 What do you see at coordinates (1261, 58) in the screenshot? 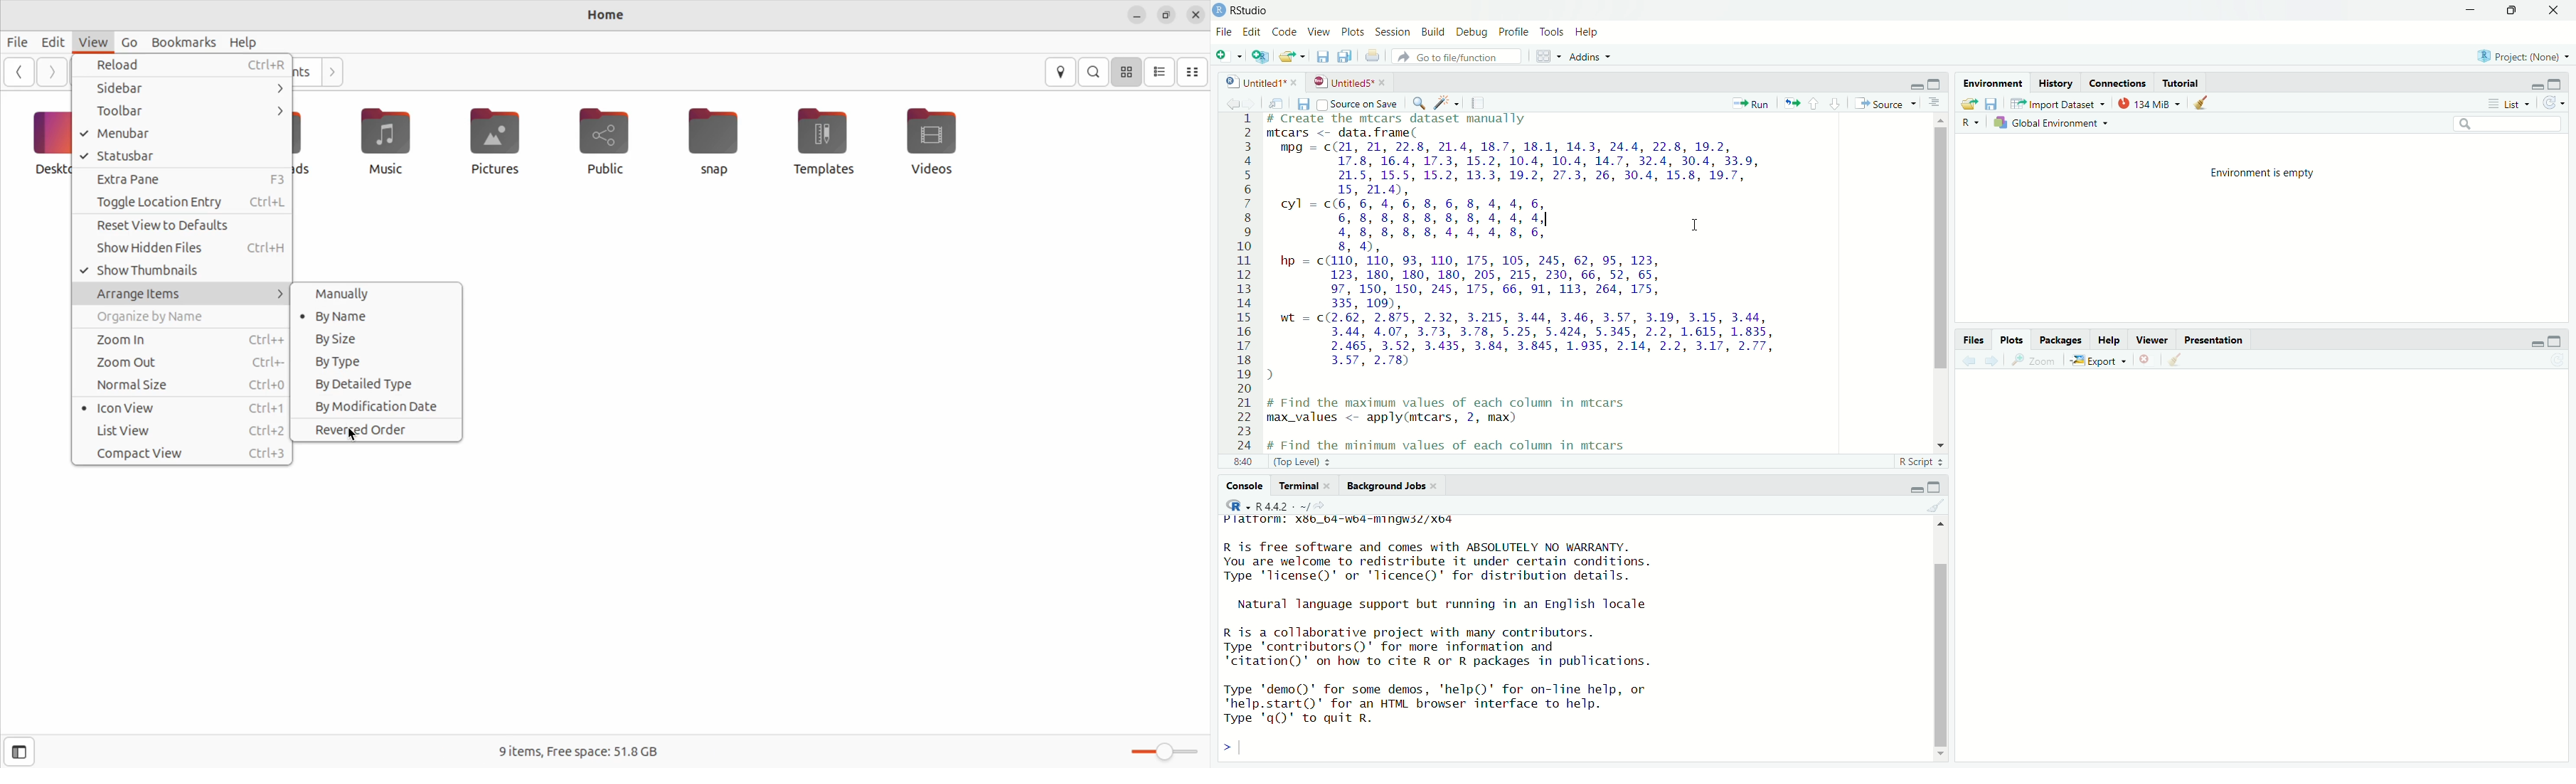
I see `add script` at bounding box center [1261, 58].